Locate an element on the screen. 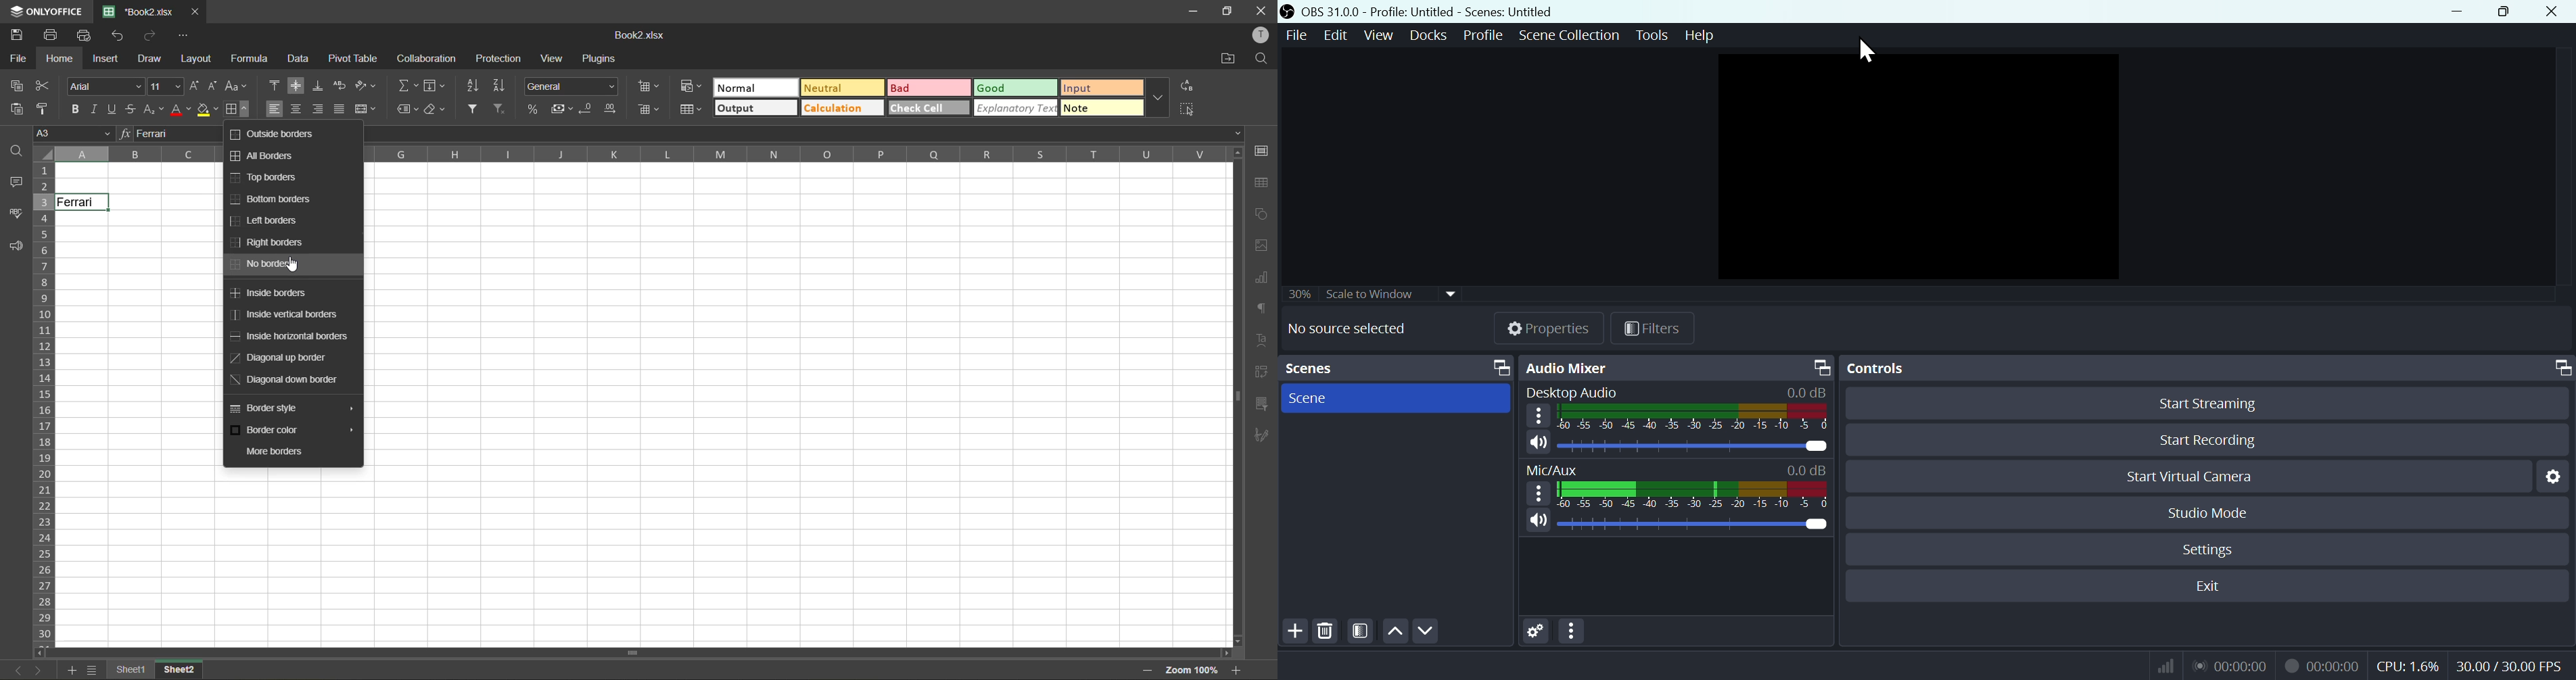  pivot table is located at coordinates (1262, 372).